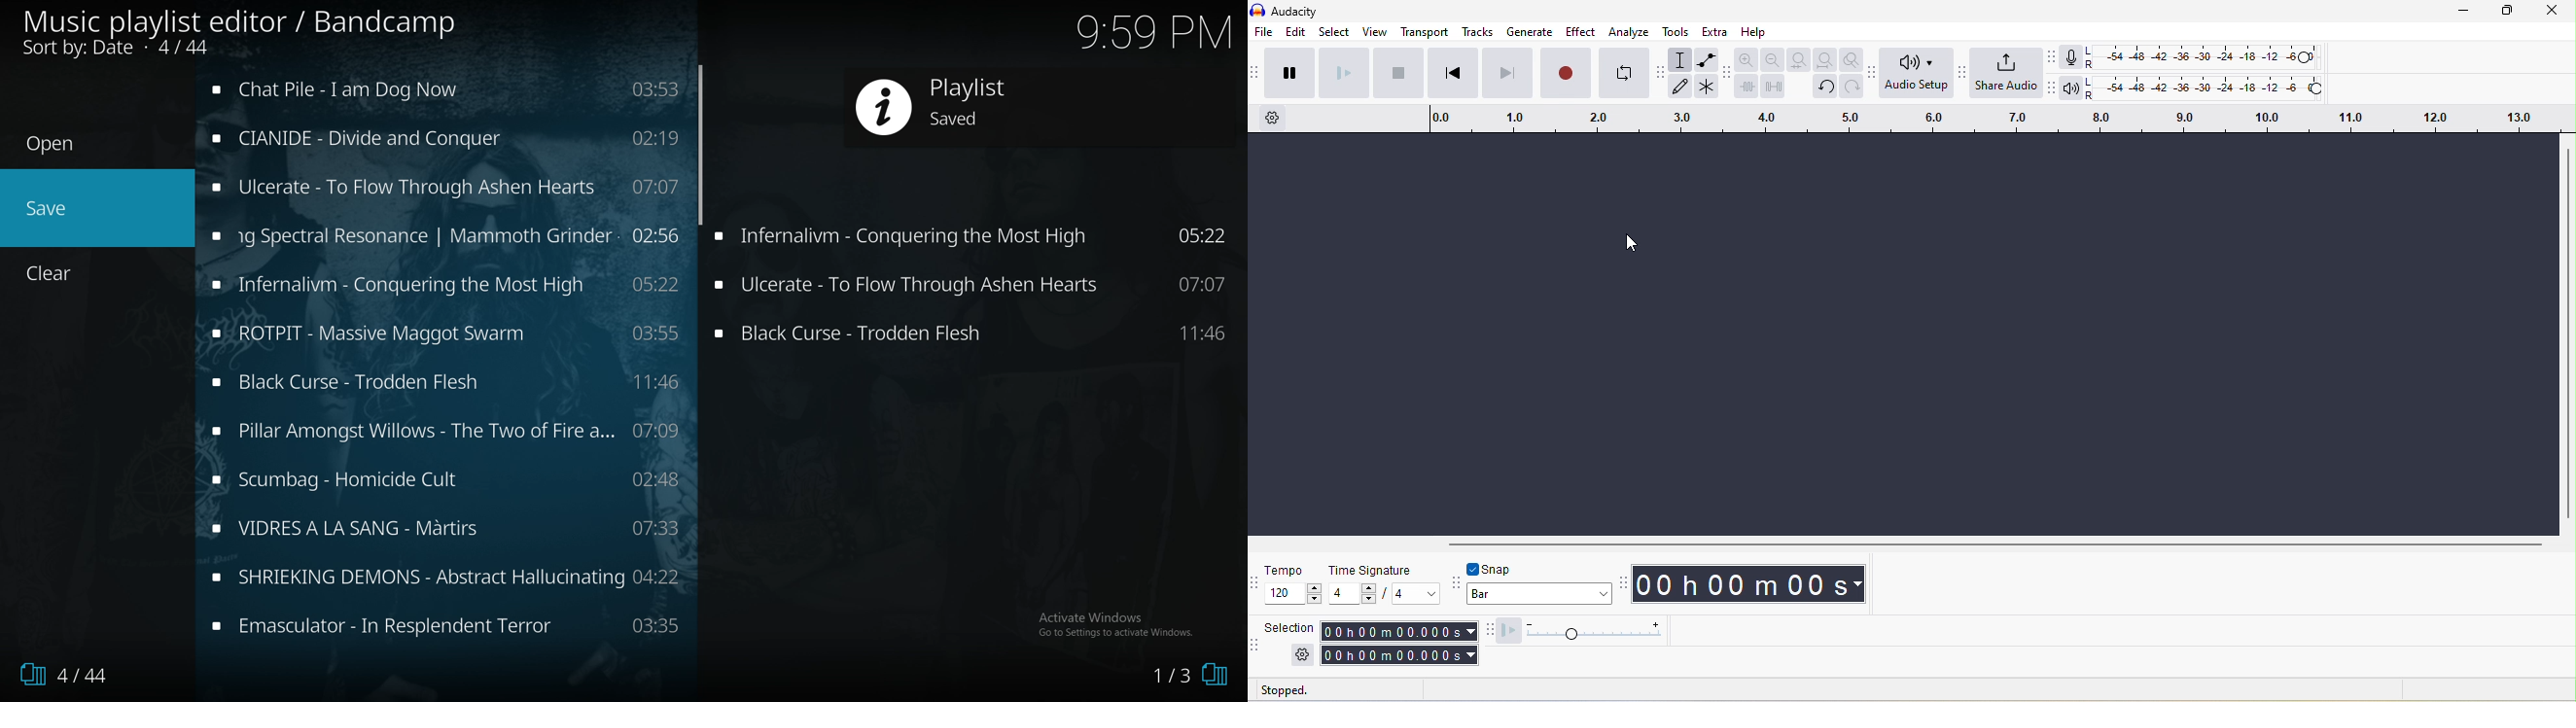  Describe the element at coordinates (1349, 73) in the screenshot. I see `play` at that location.